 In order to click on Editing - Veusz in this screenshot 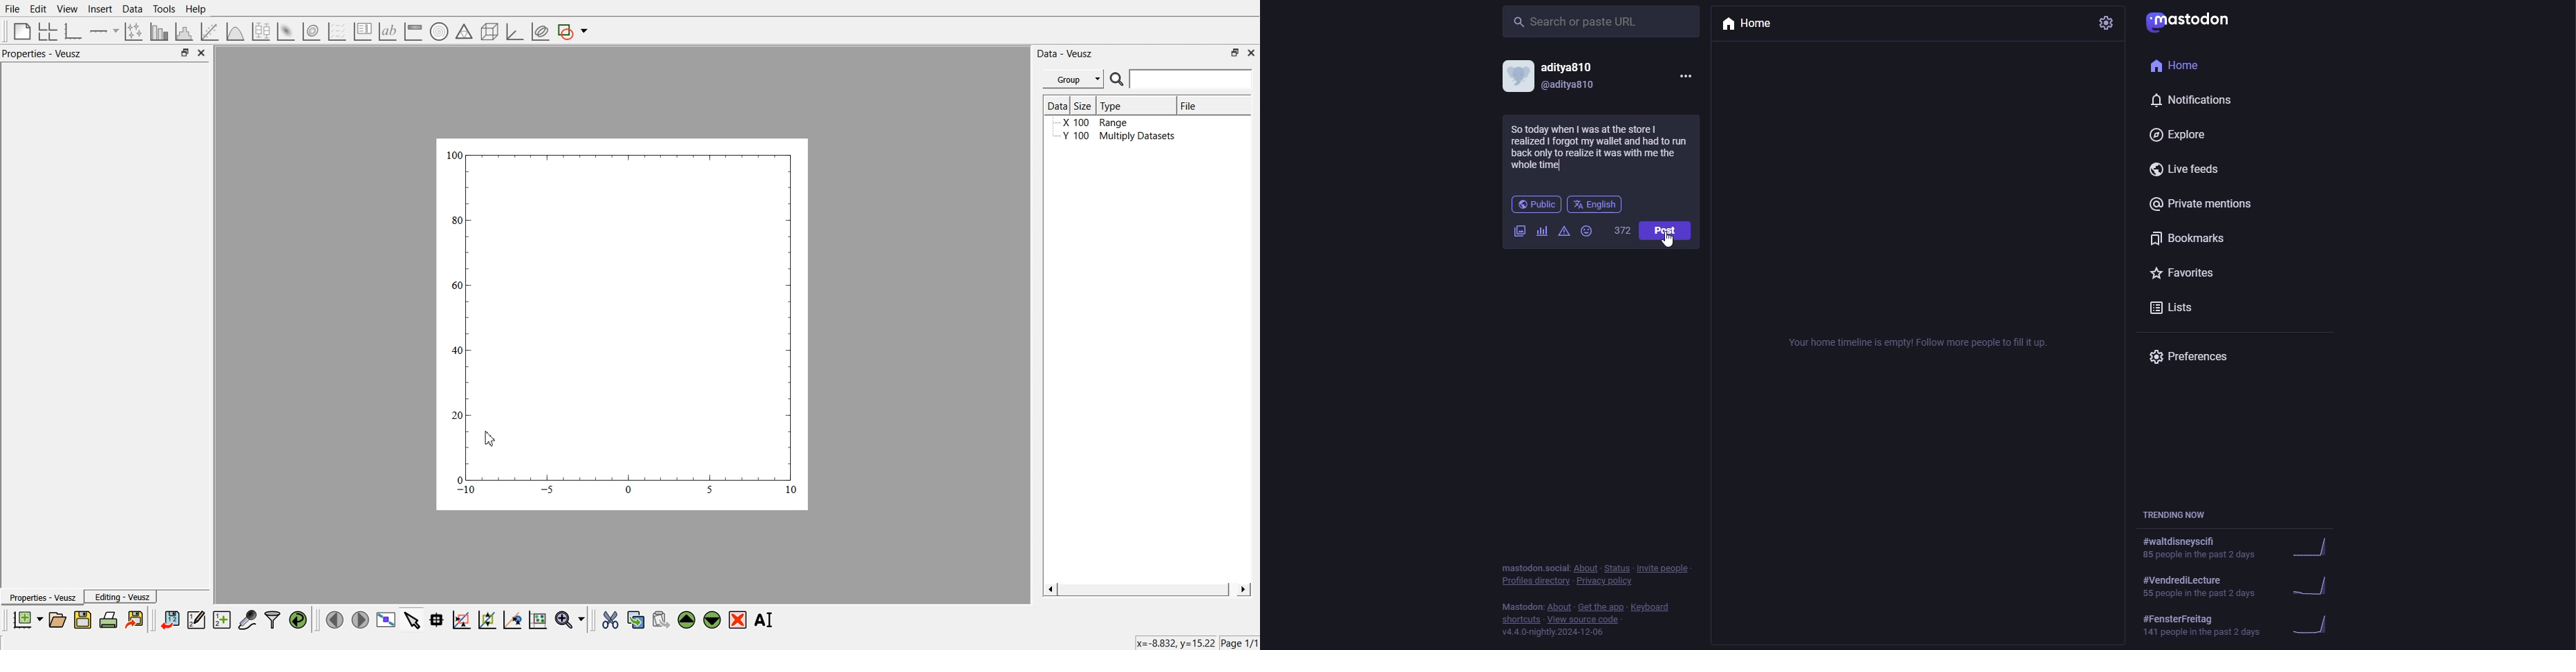, I will do `click(122, 597)`.